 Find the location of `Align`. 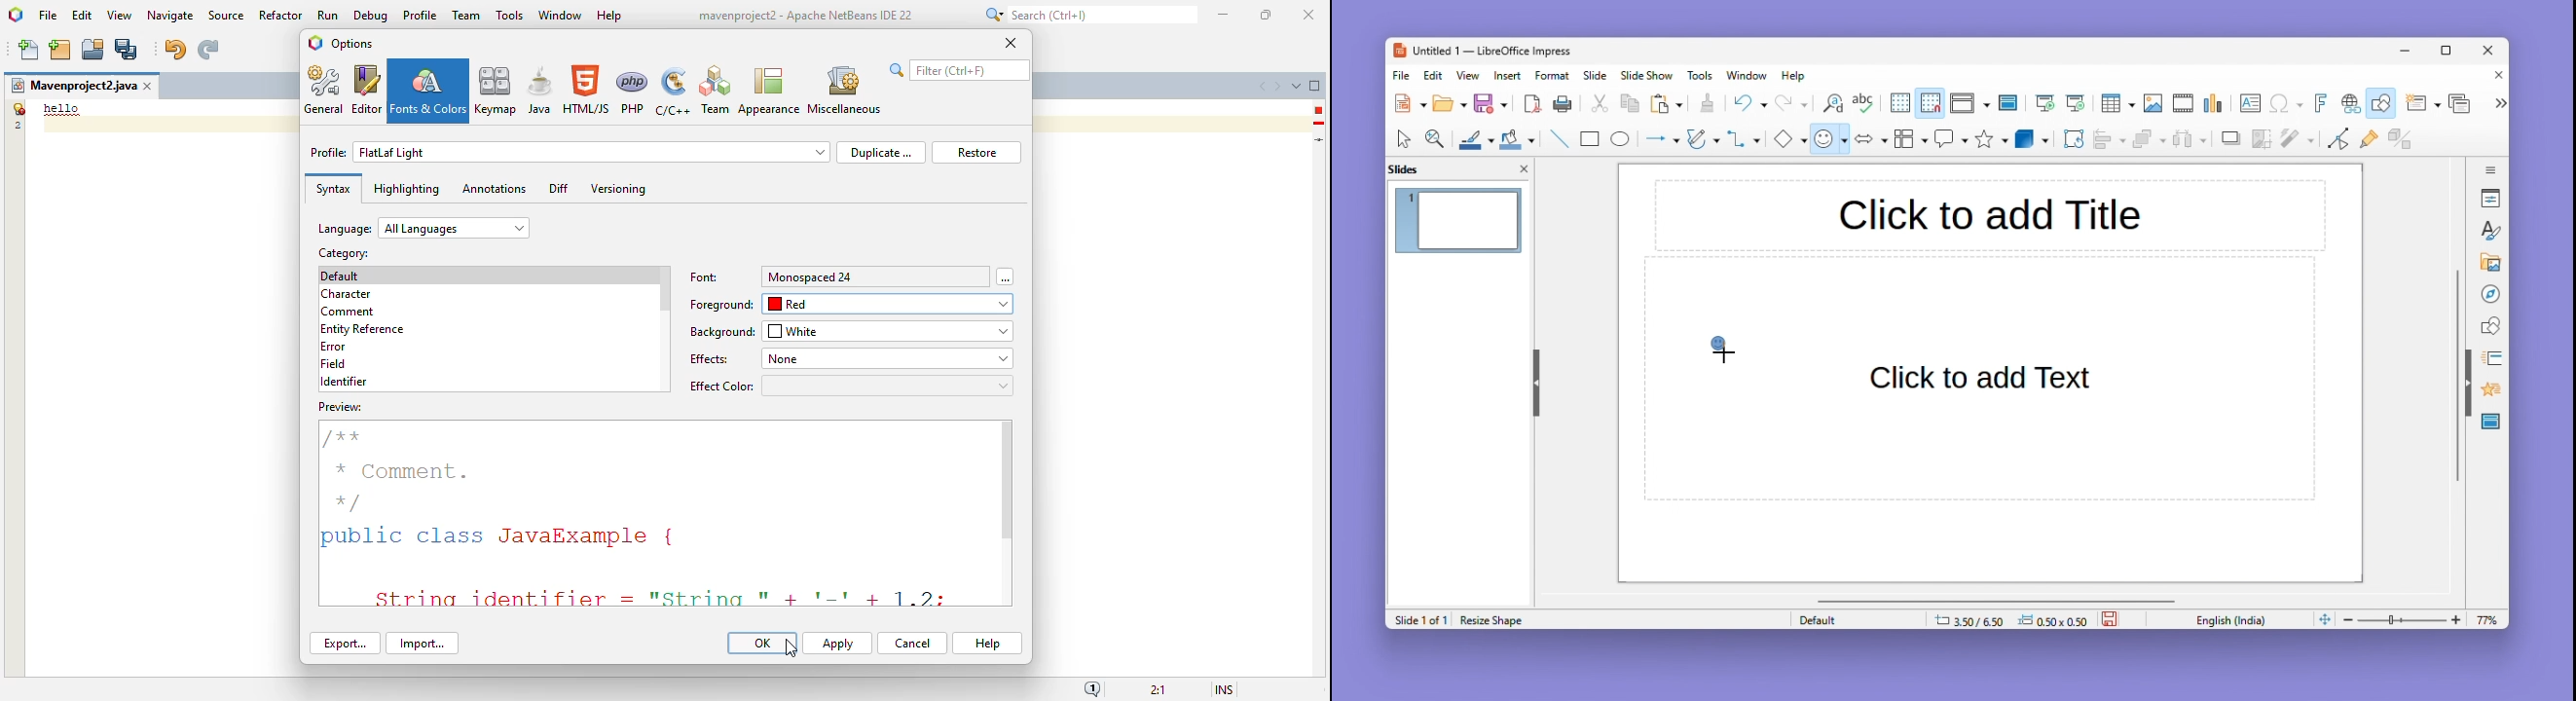

Align is located at coordinates (2109, 139).